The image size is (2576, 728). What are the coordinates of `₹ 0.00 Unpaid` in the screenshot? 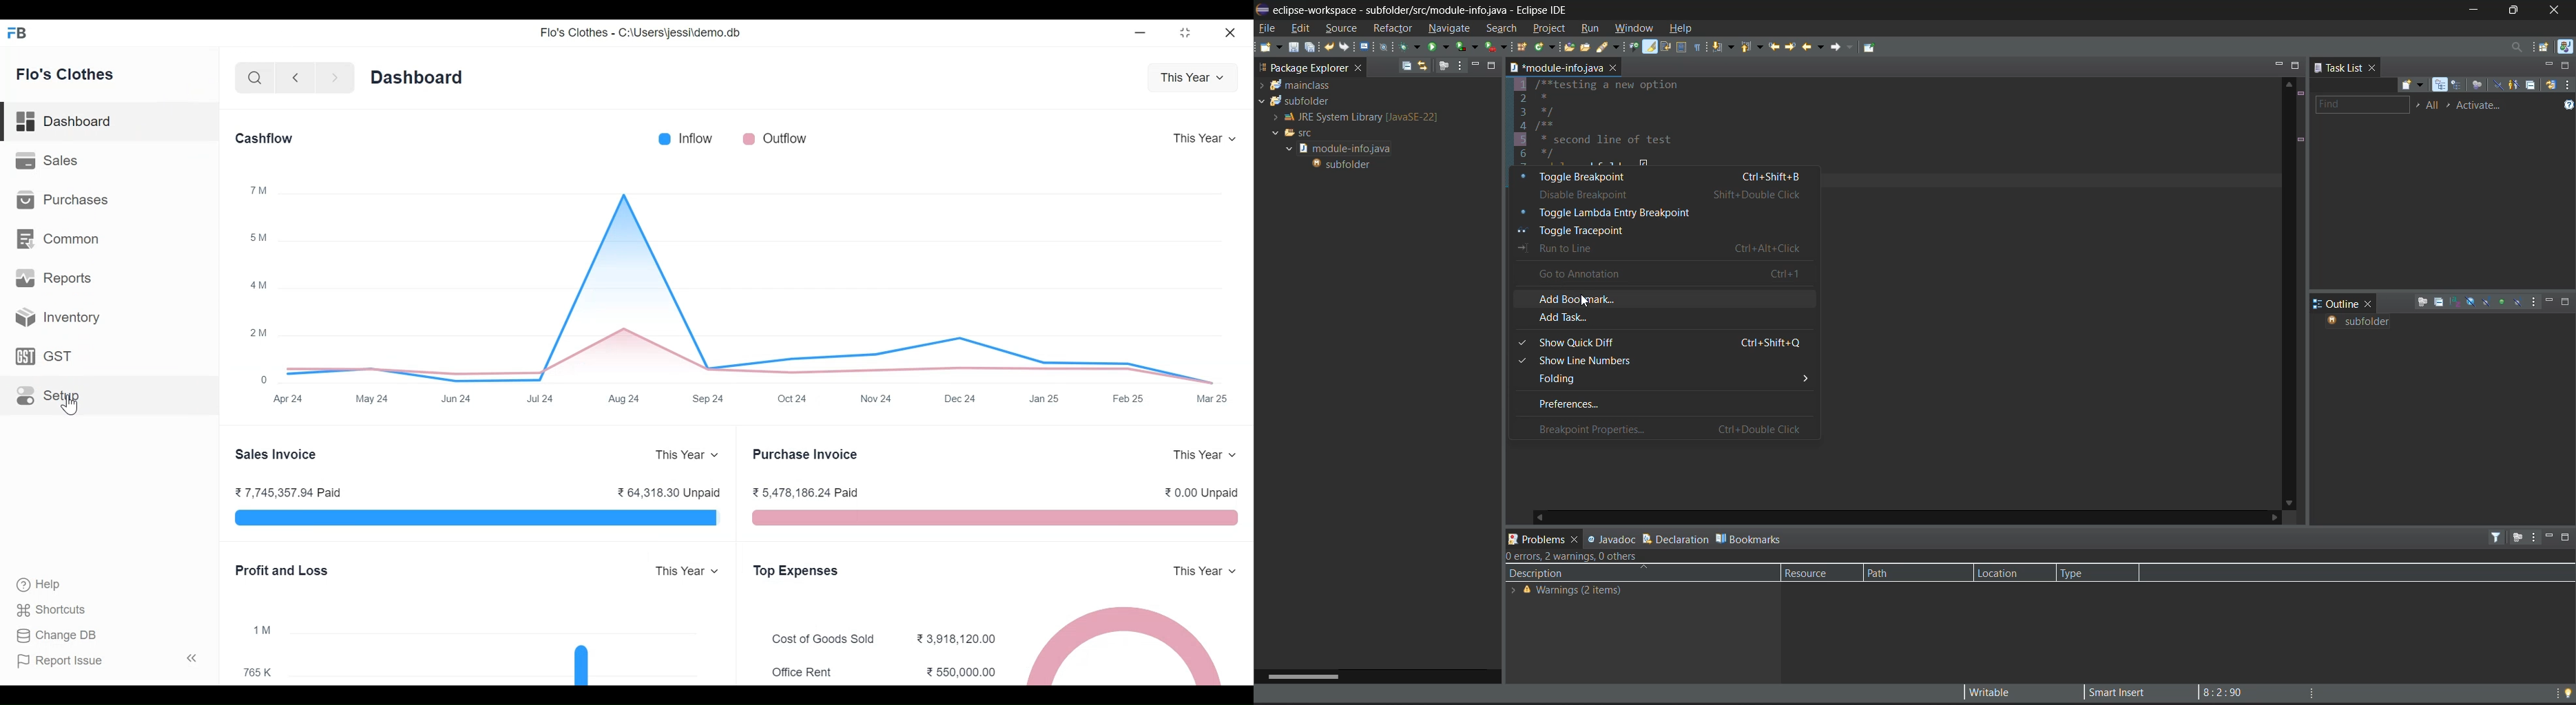 It's located at (1199, 492).